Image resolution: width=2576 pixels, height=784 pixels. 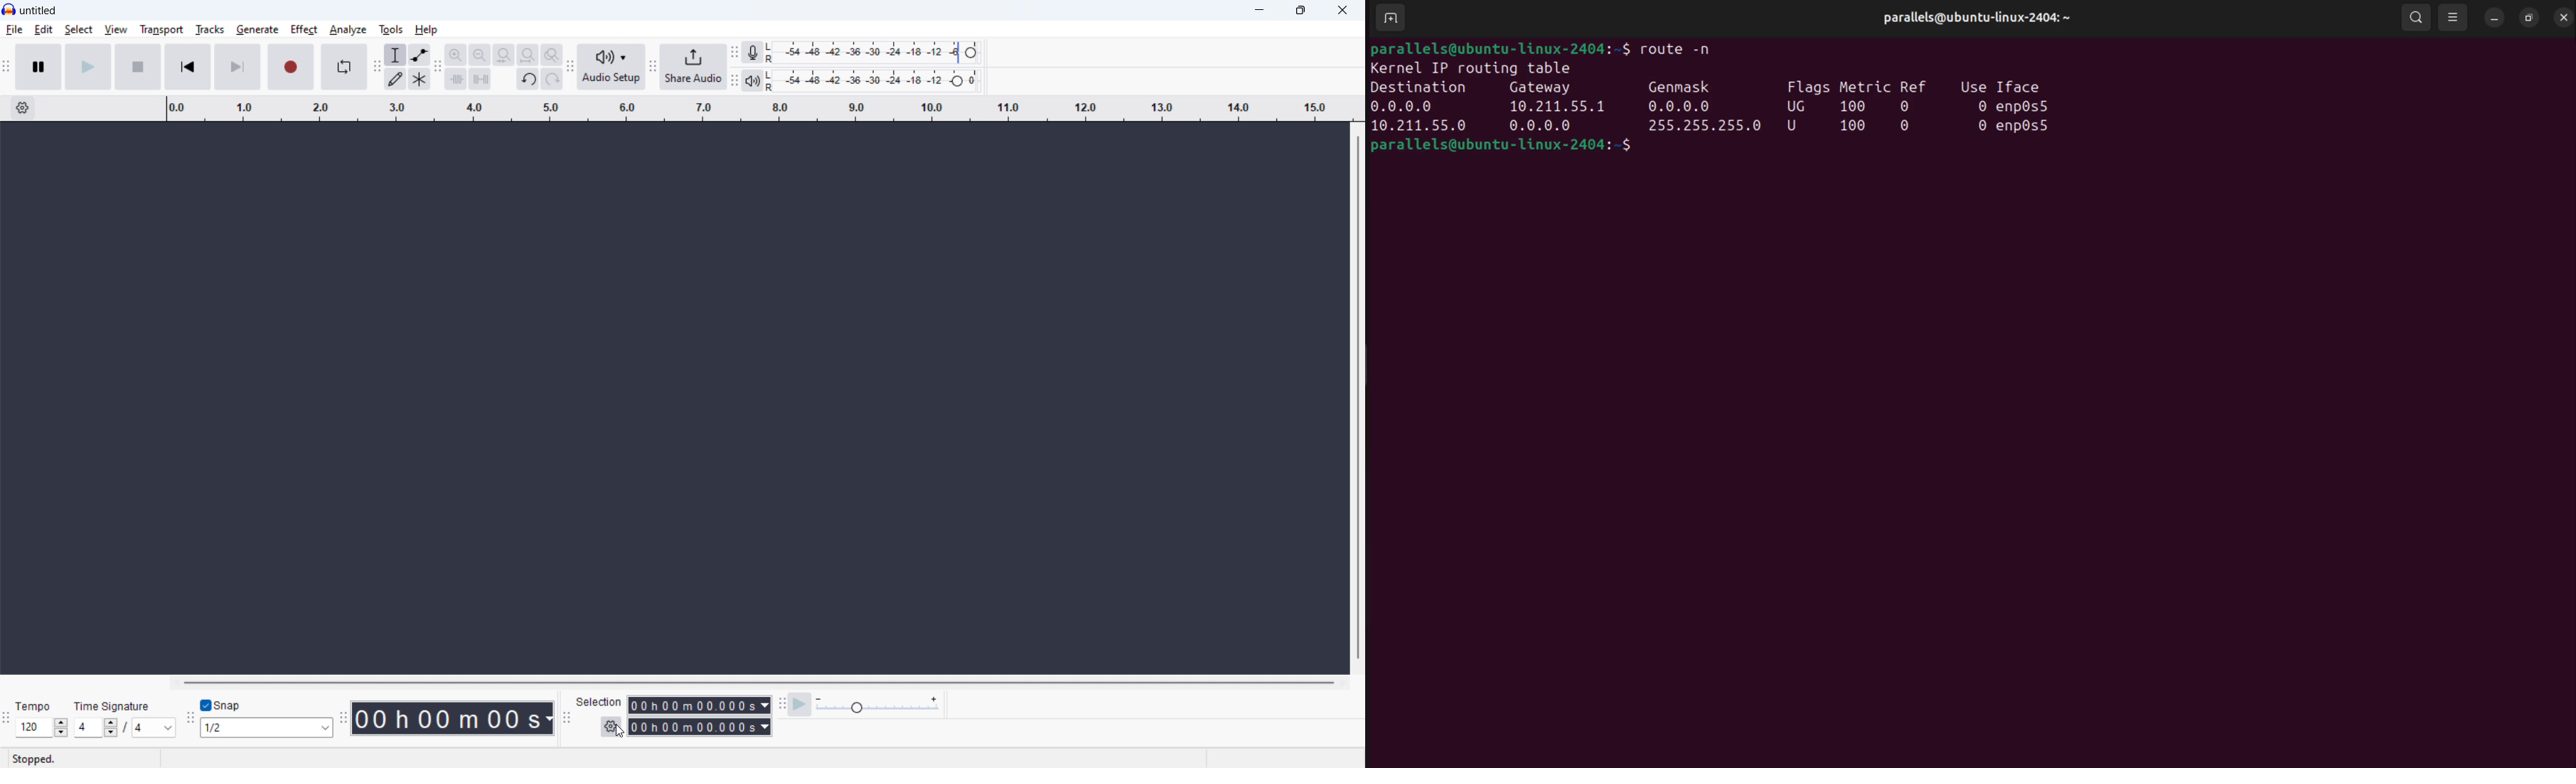 I want to click on end time, so click(x=700, y=727).